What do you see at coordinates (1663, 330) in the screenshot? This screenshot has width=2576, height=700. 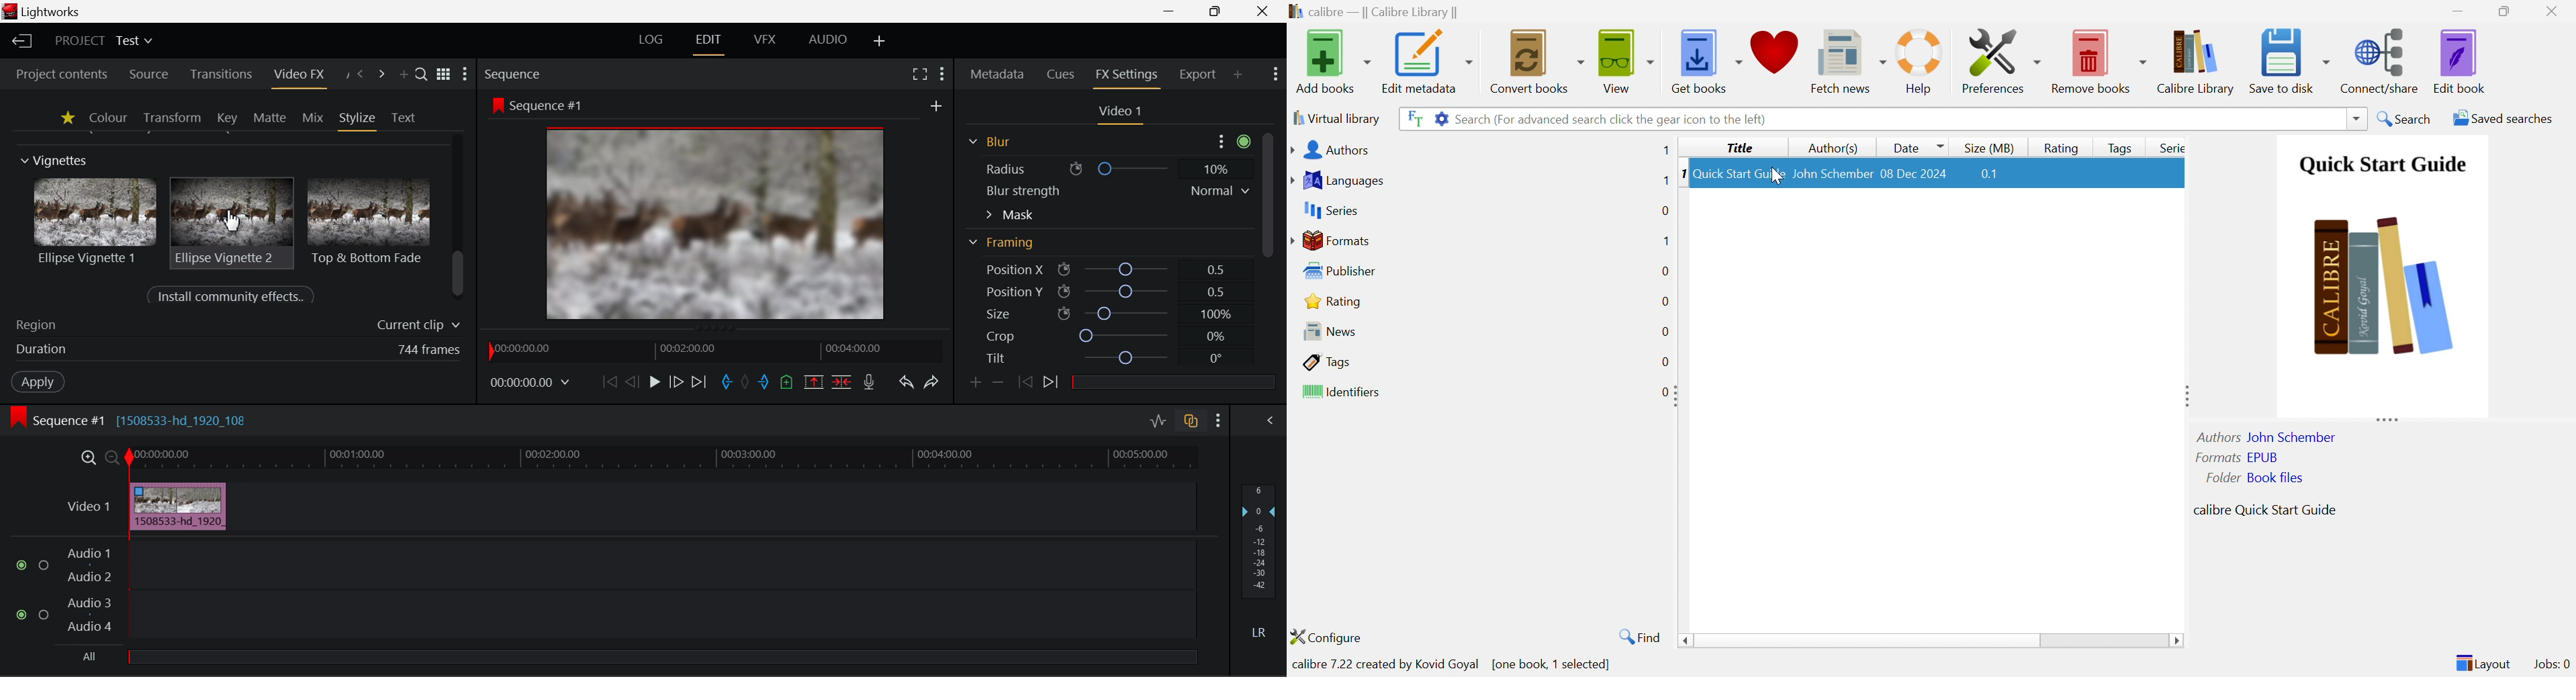 I see `0` at bounding box center [1663, 330].